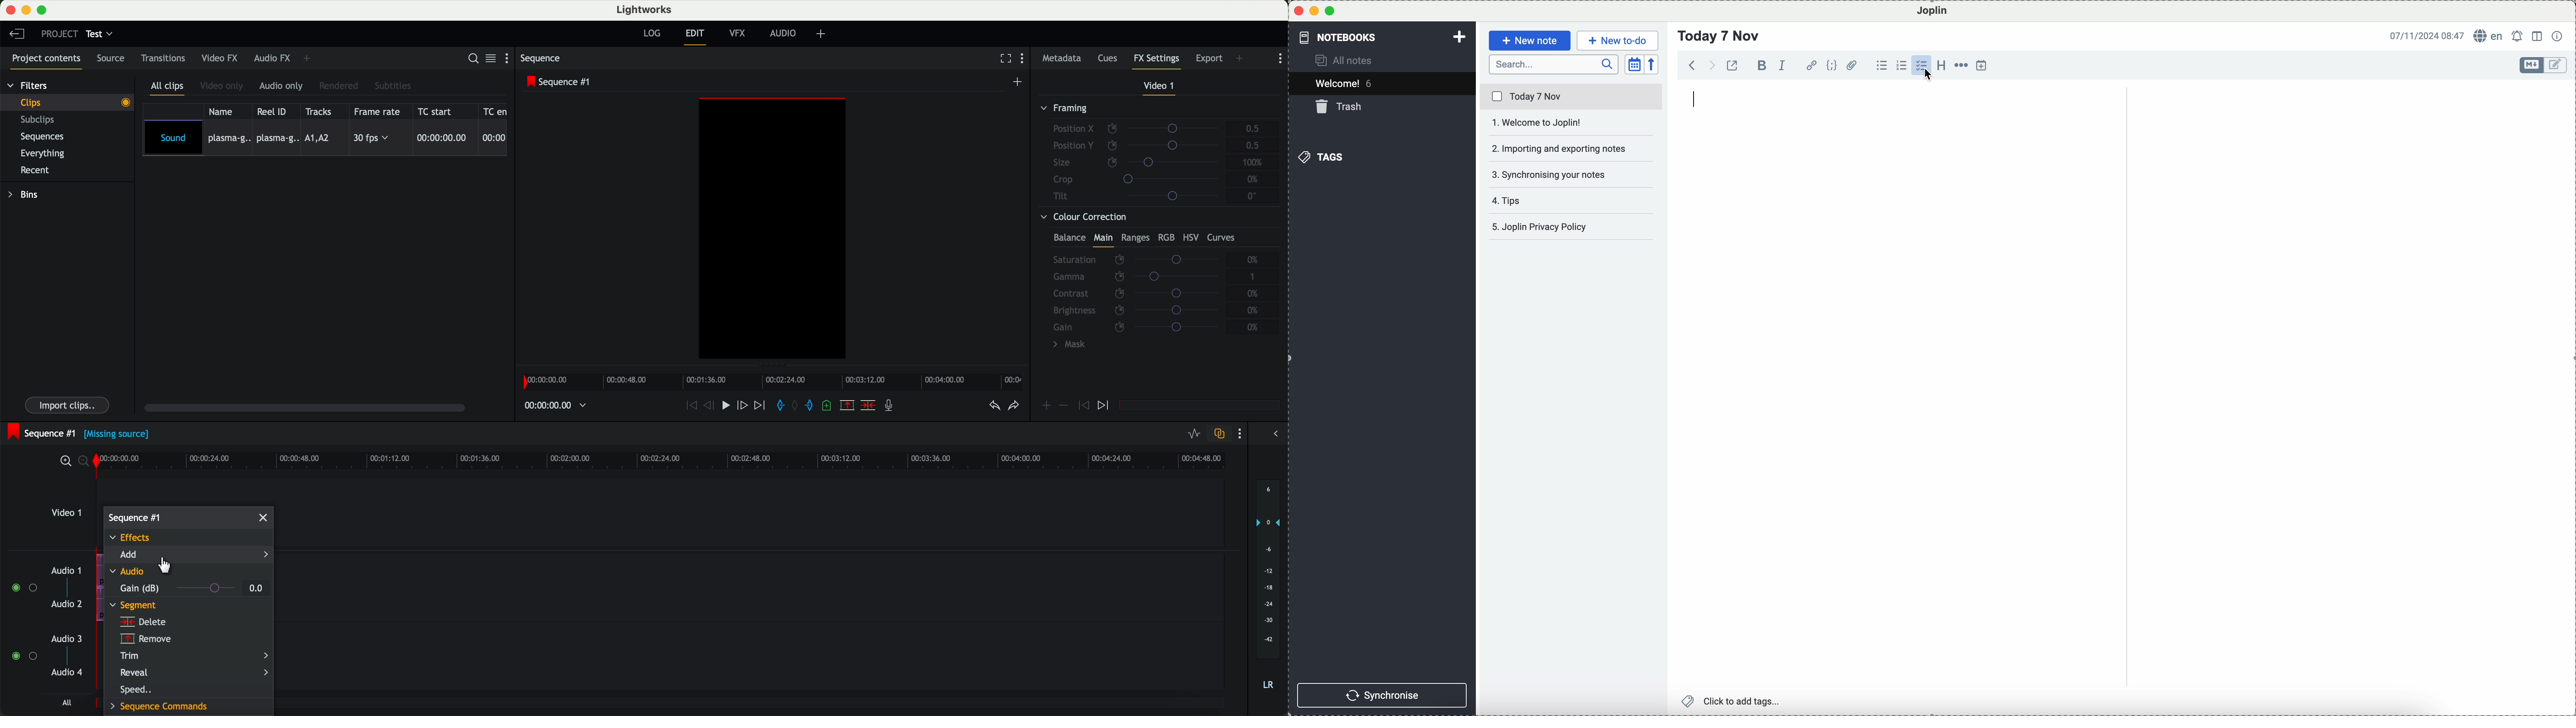 This screenshot has width=2576, height=728. What do you see at coordinates (166, 567) in the screenshot?
I see `cursor` at bounding box center [166, 567].